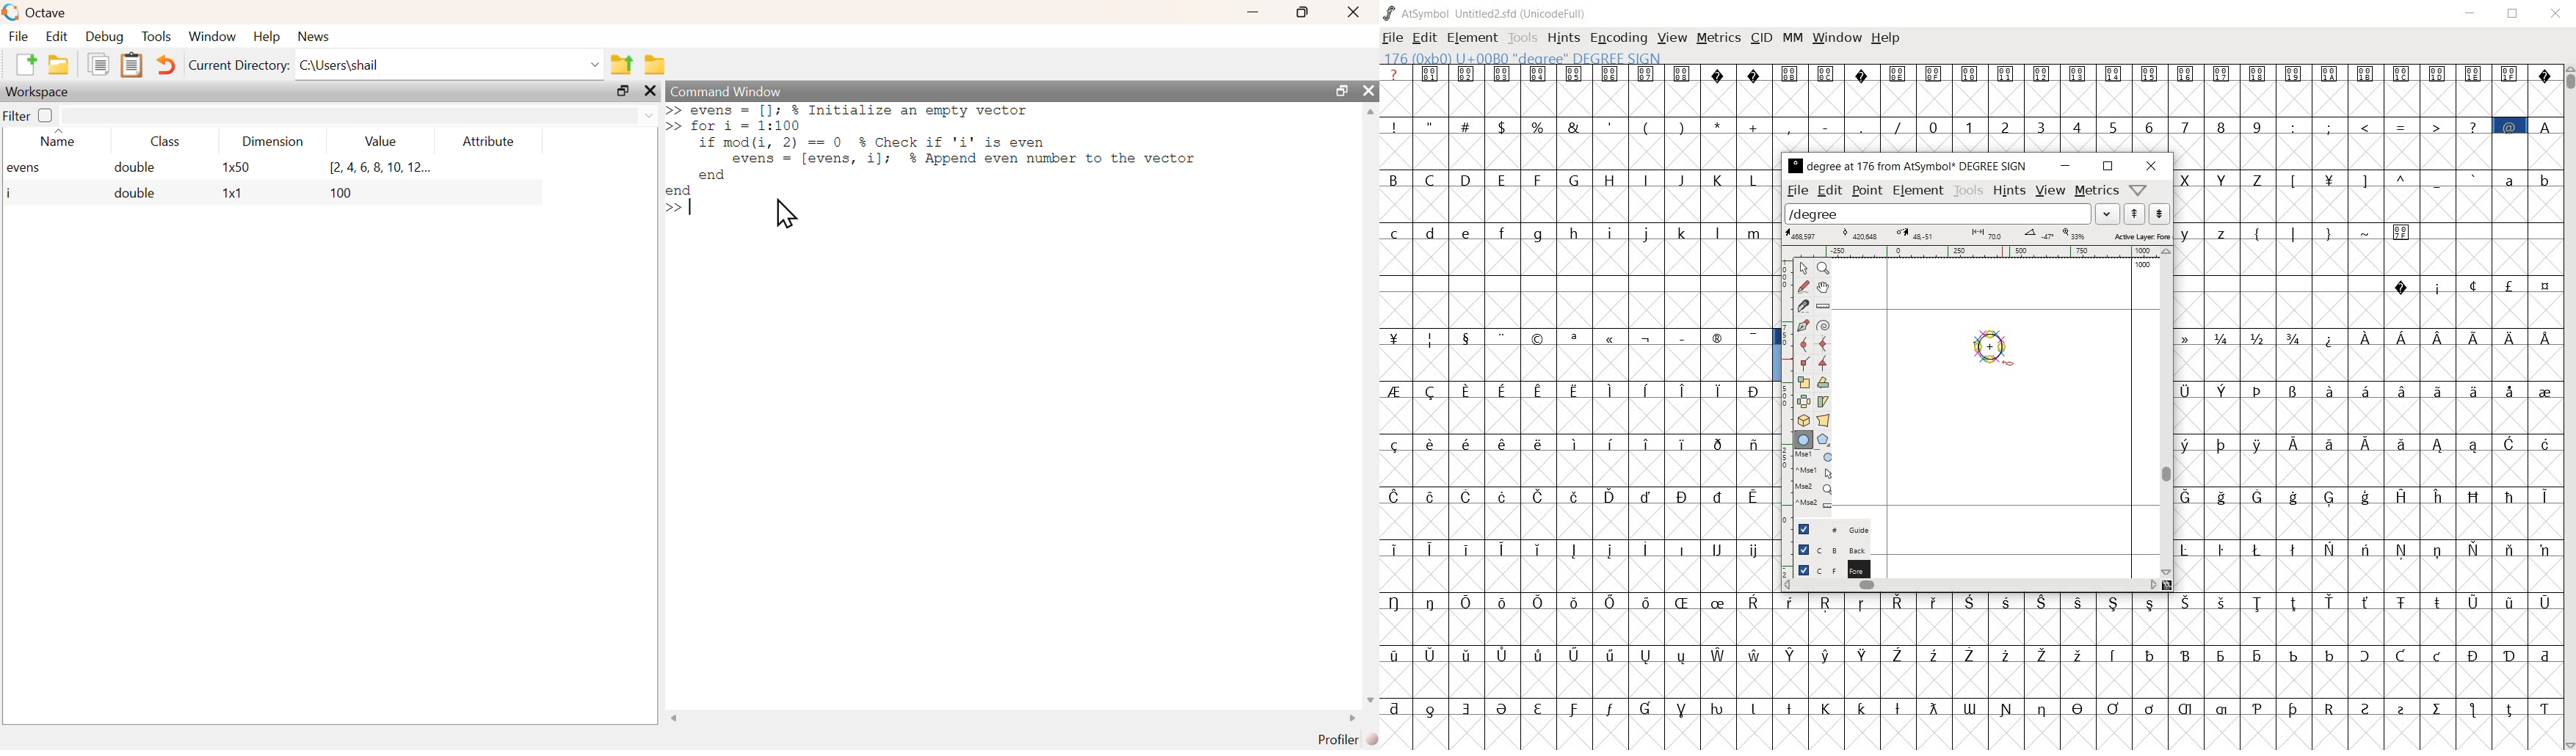  What do you see at coordinates (1970, 586) in the screenshot?
I see `scrollbar` at bounding box center [1970, 586].